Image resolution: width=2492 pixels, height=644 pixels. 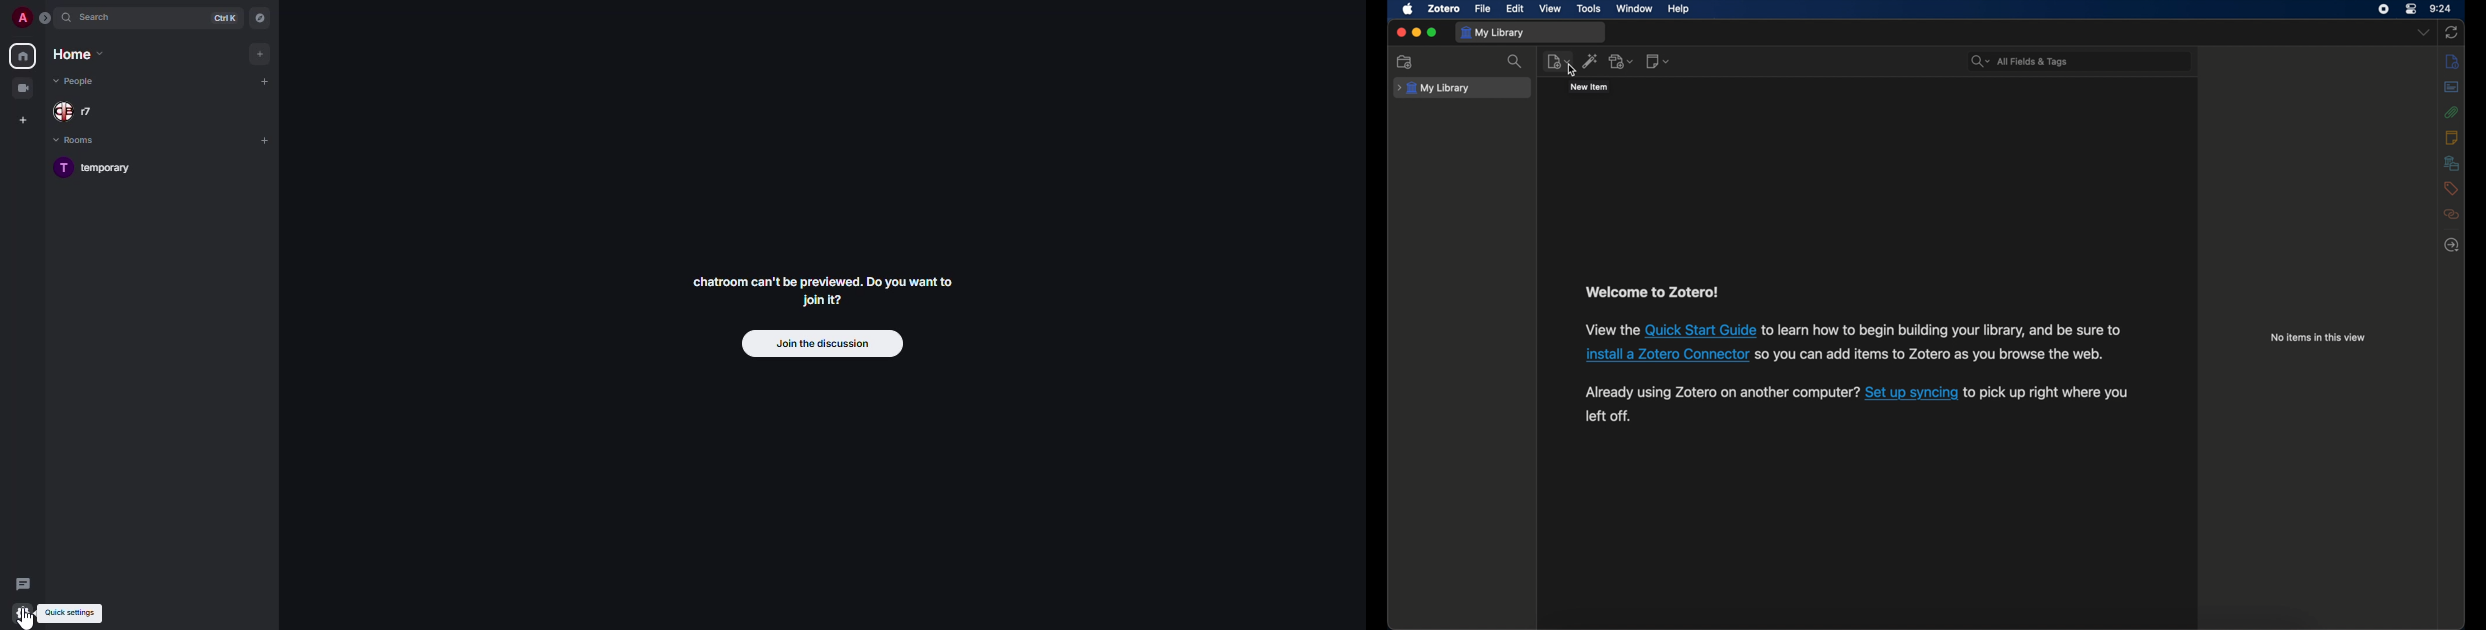 I want to click on tools, so click(x=1589, y=9).